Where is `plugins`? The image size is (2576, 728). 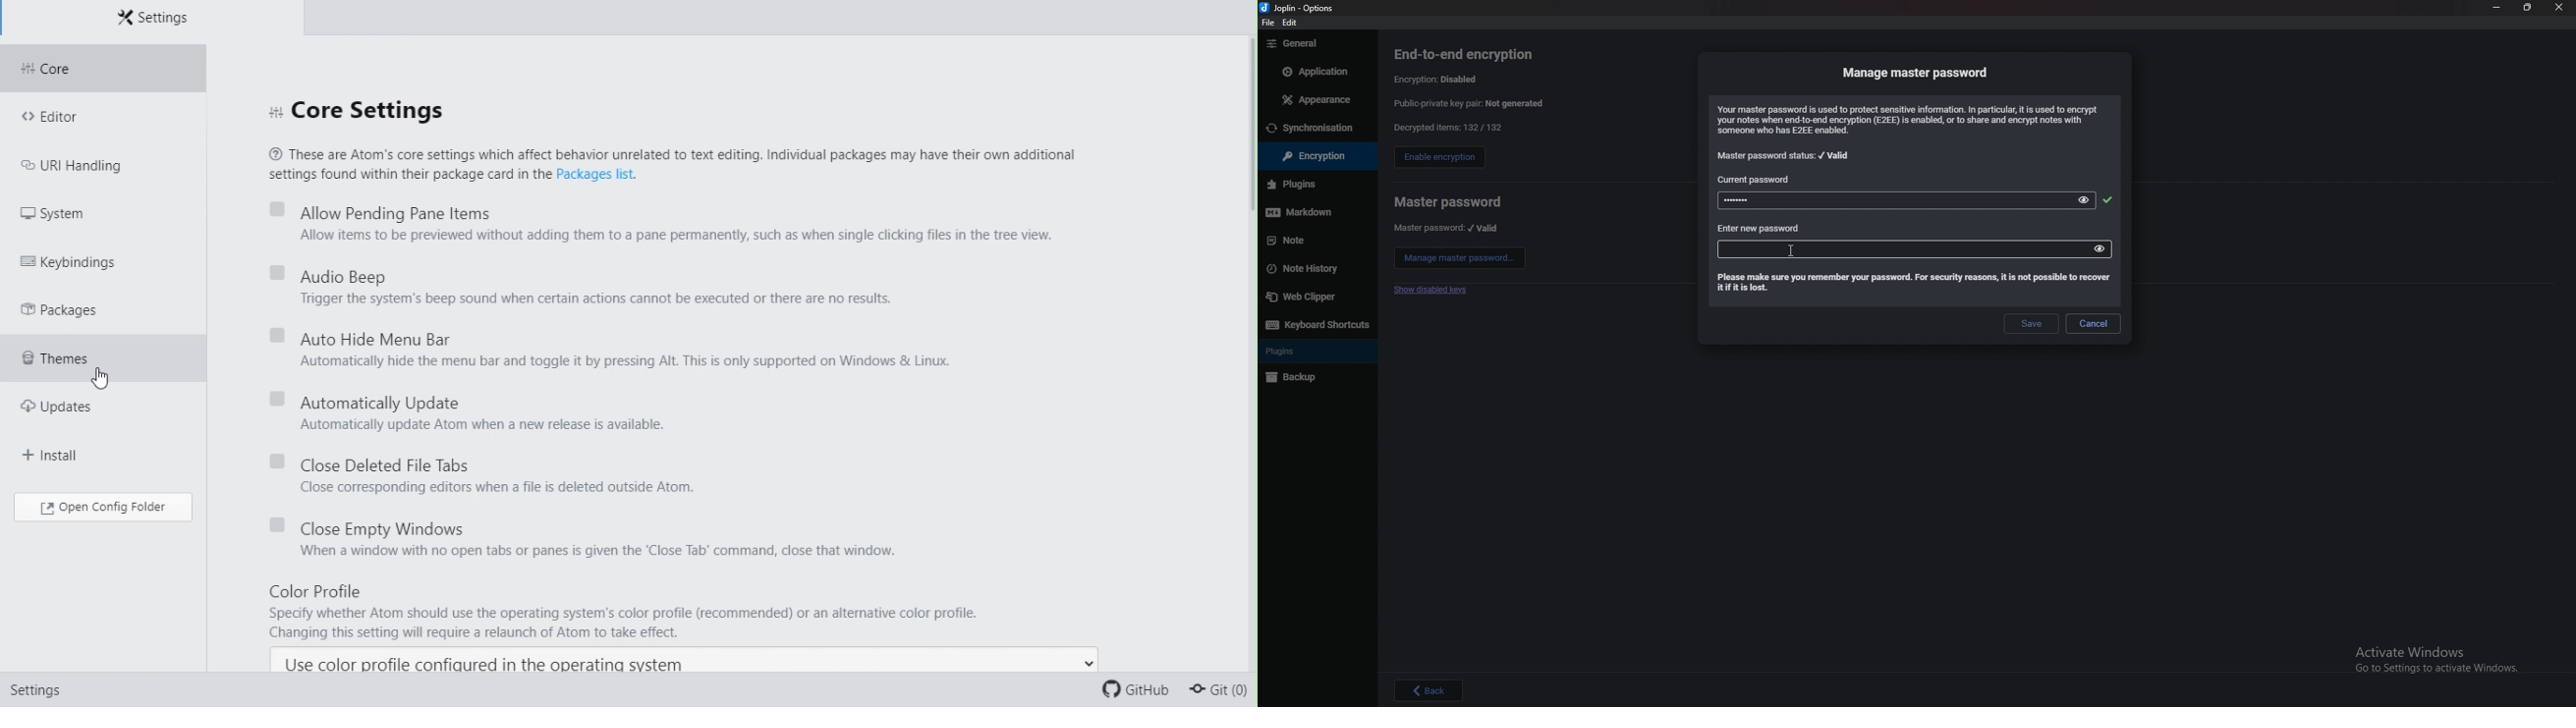
plugins is located at coordinates (1311, 184).